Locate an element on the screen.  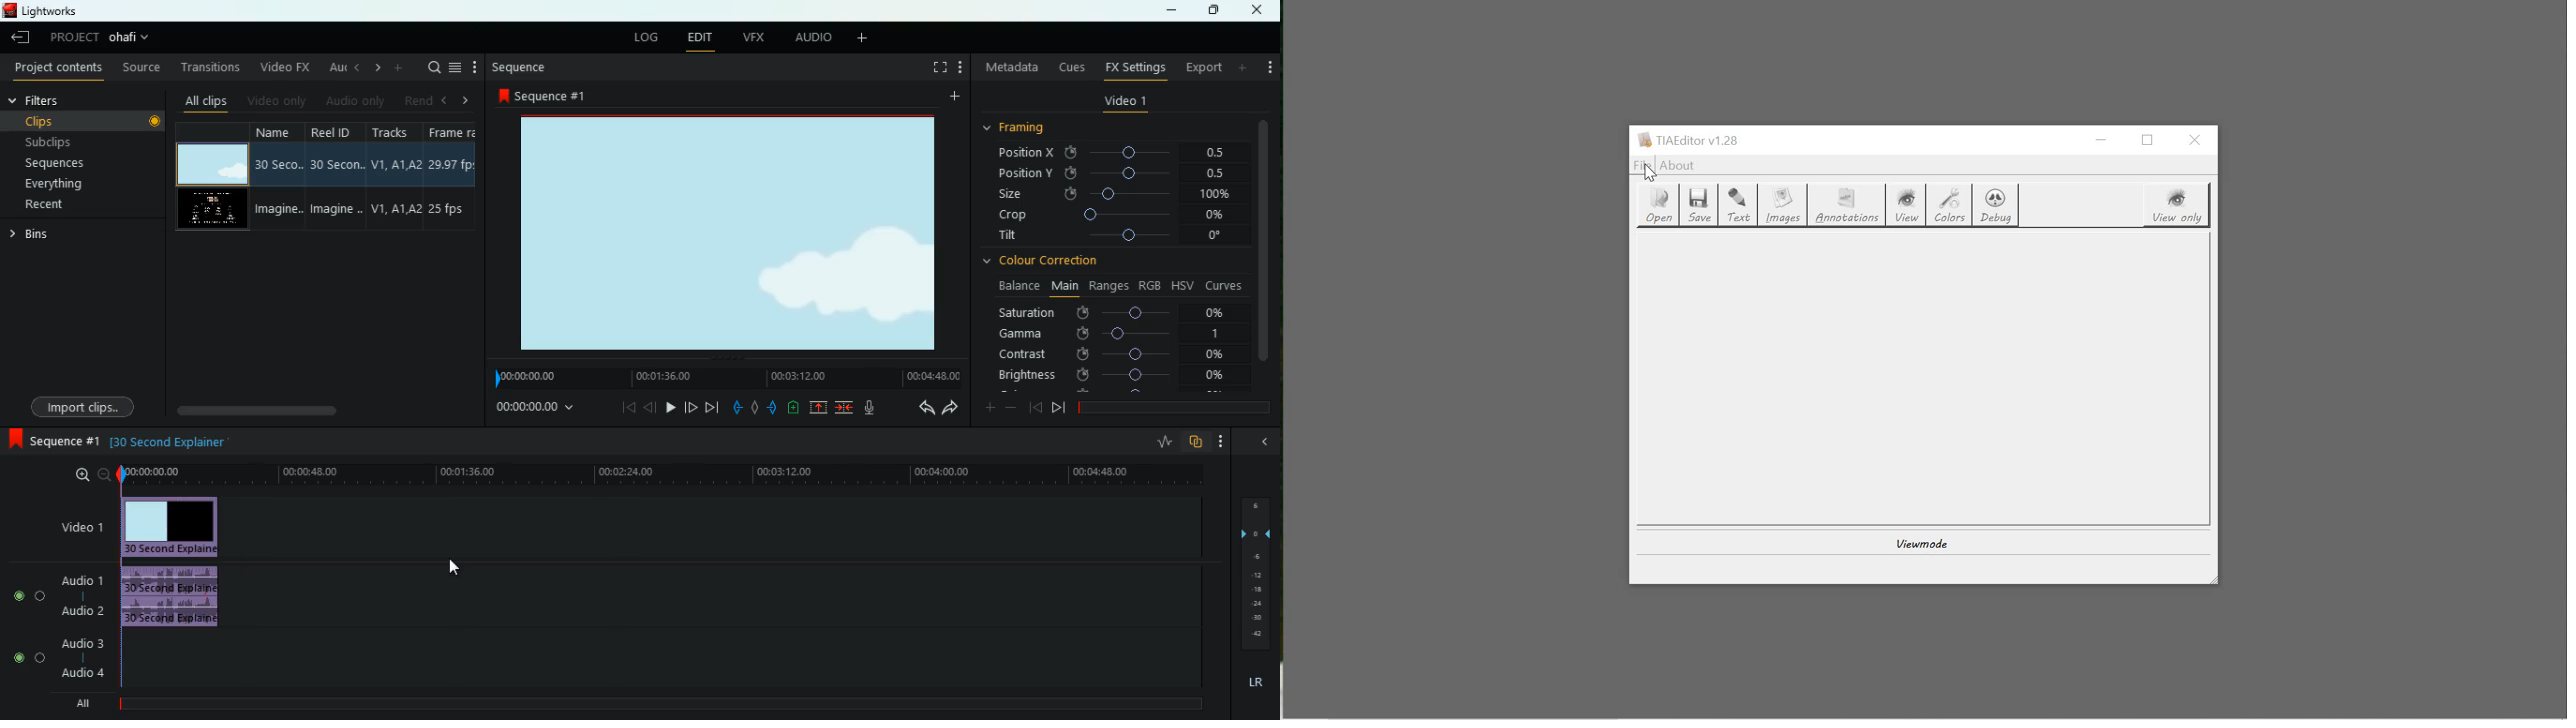
contrast is located at coordinates (1110, 355).